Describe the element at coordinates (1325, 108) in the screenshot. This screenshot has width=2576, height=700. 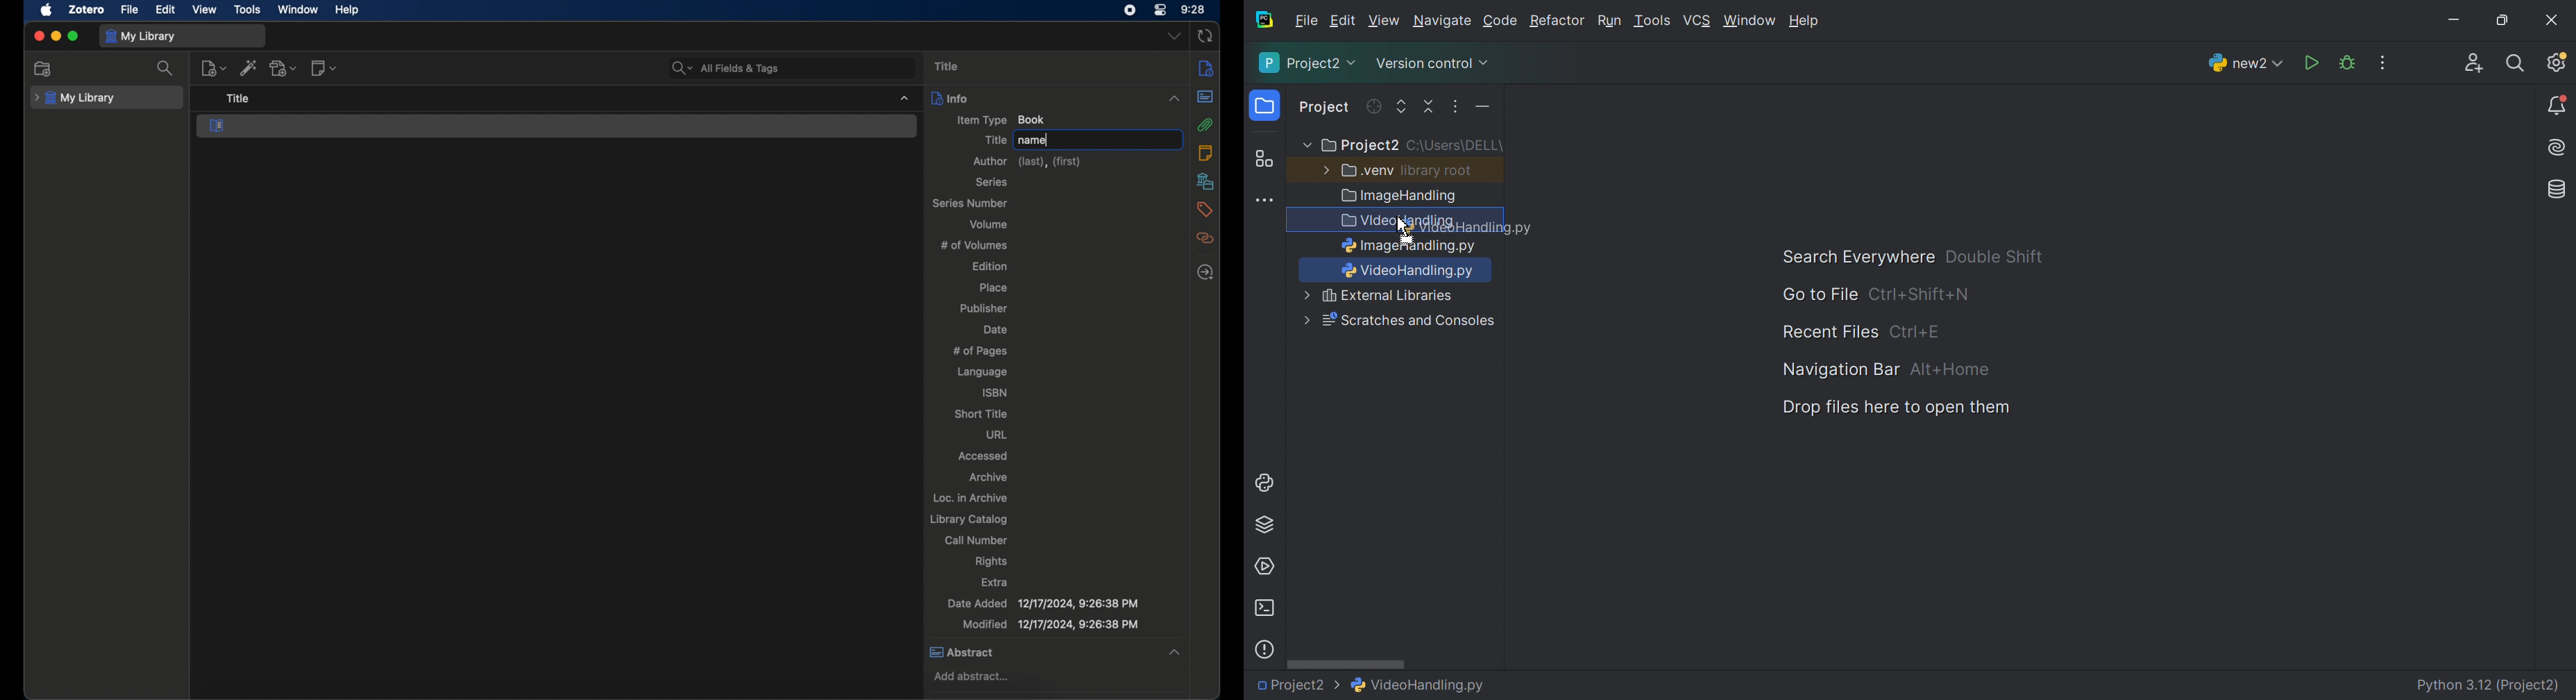
I see `Project` at that location.